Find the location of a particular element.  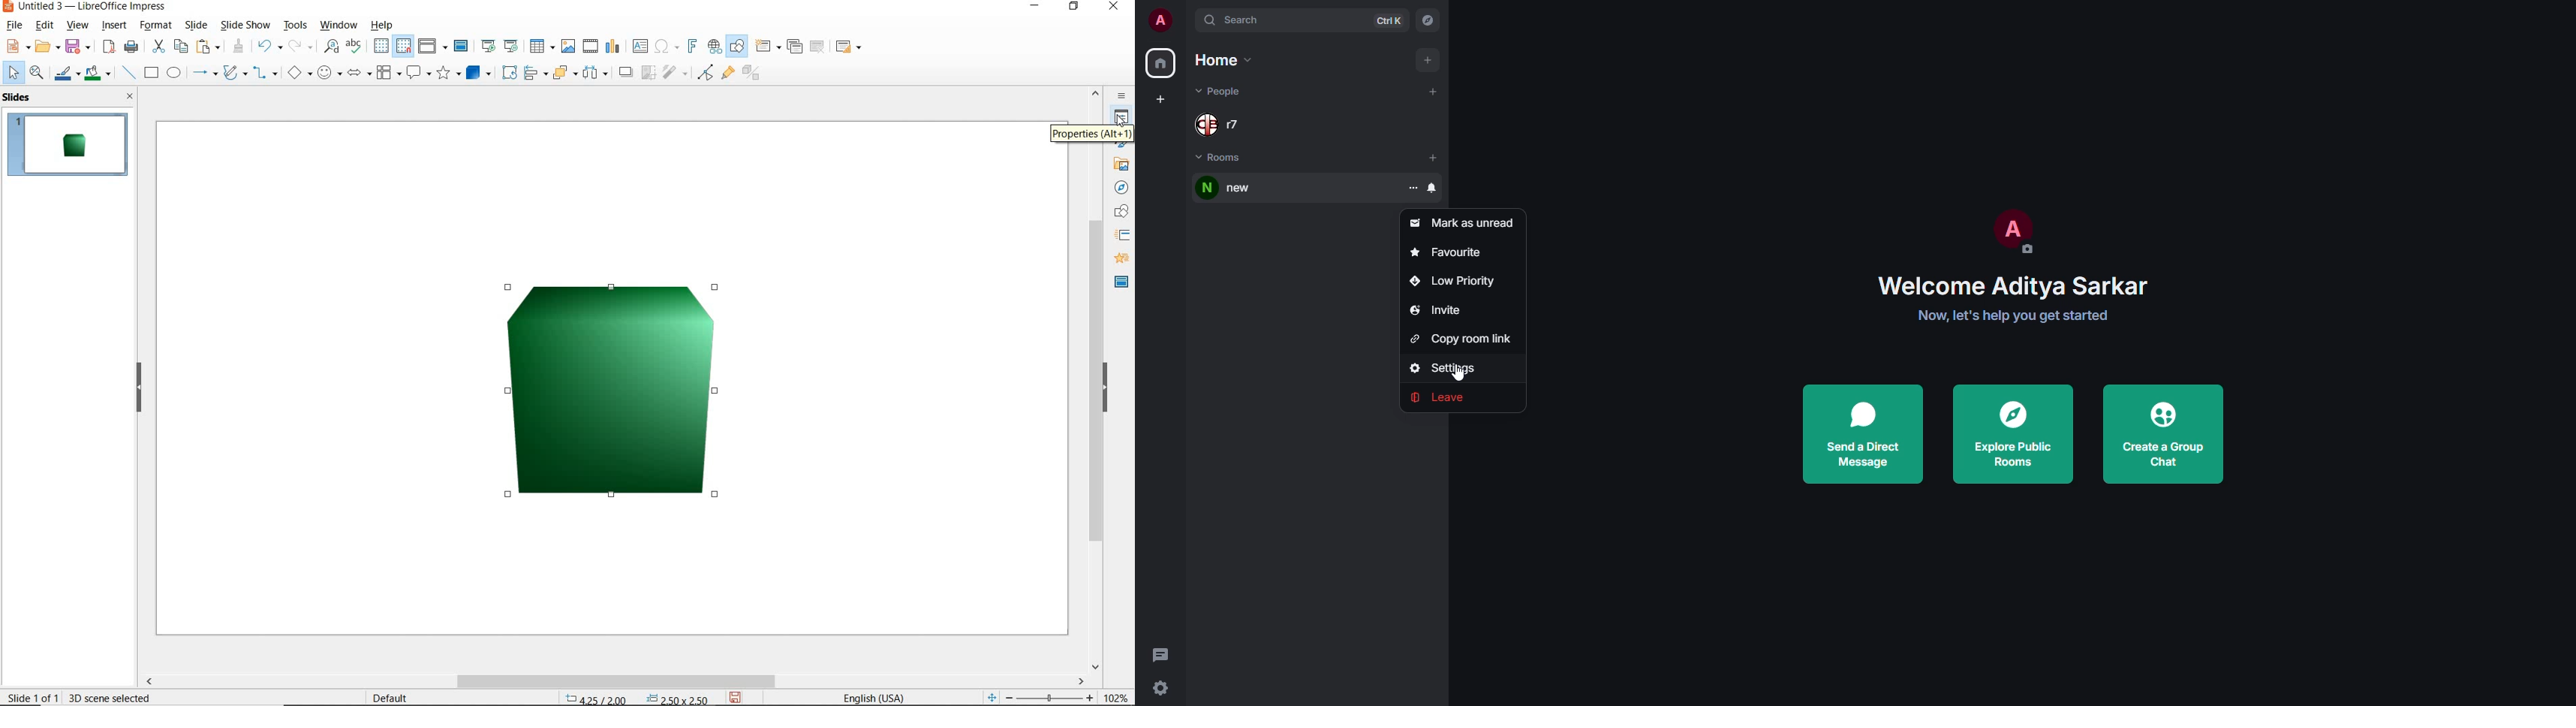

zoom & pan is located at coordinates (36, 74).